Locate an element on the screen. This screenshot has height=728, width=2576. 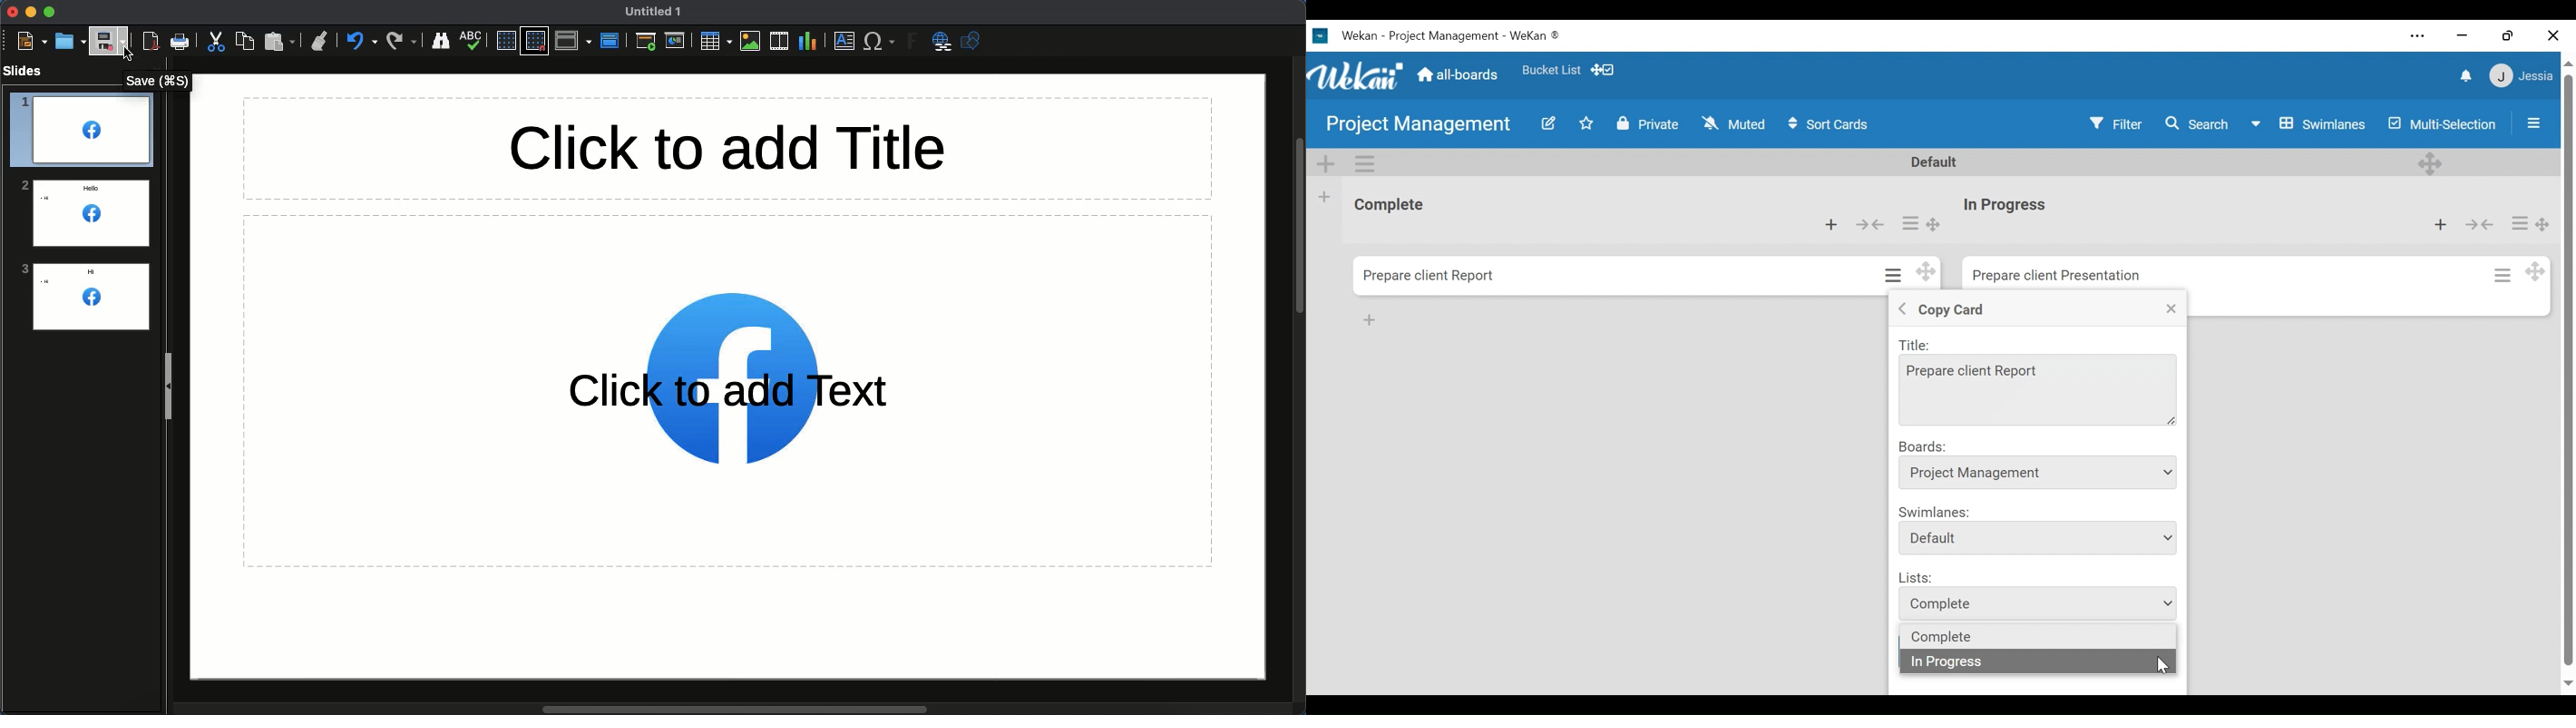
Card Title is located at coordinates (2063, 275).